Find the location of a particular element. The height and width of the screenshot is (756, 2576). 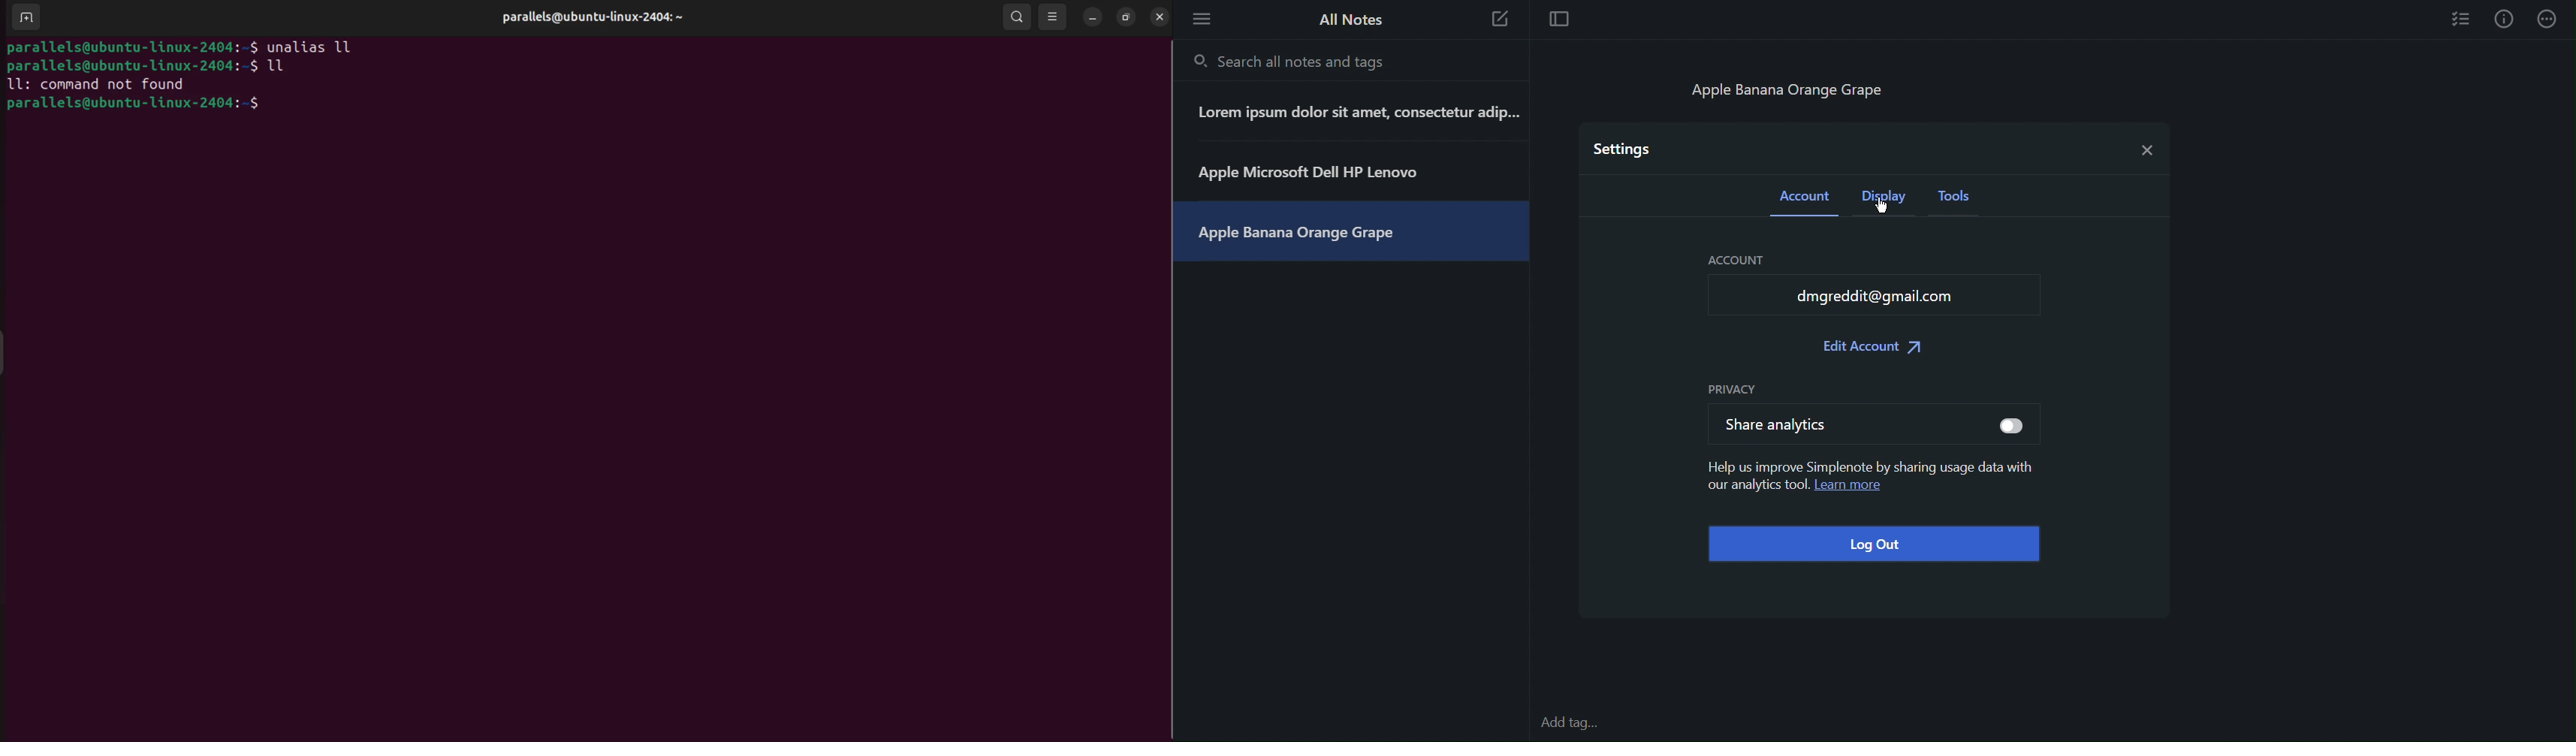

Search all notes and tags is located at coordinates (1293, 61).